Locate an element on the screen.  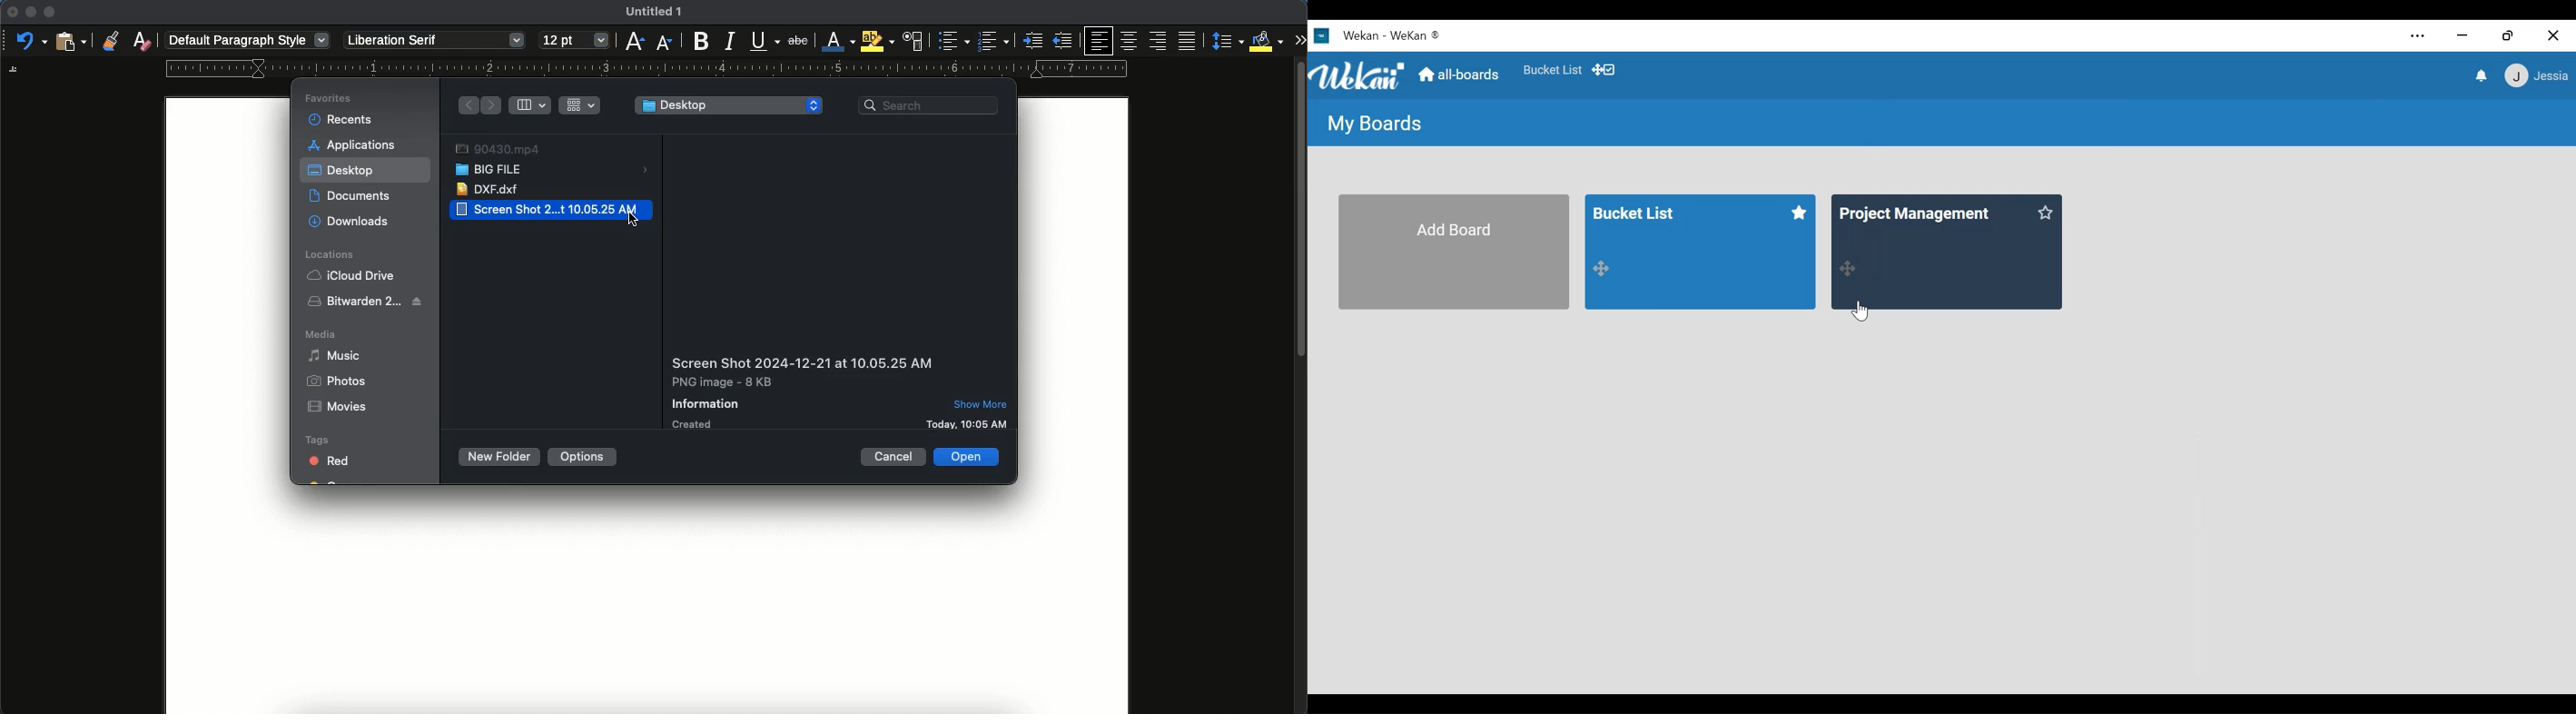
Red is located at coordinates (324, 461).